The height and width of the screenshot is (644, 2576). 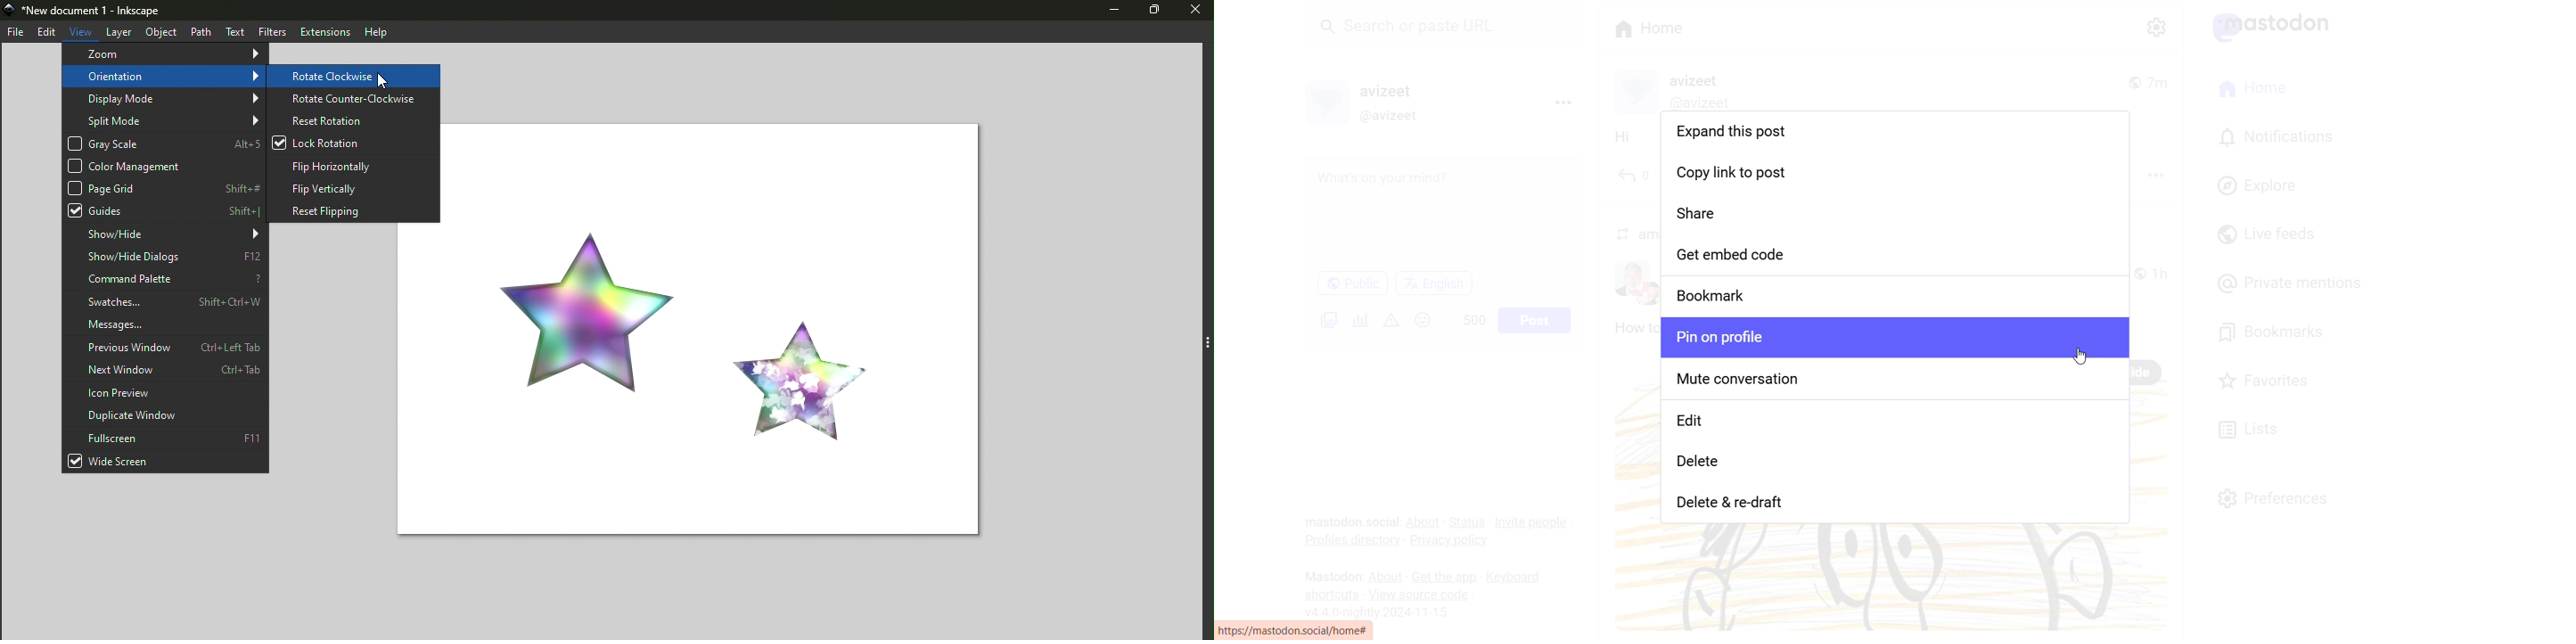 I want to click on Edit, so click(x=1898, y=425).